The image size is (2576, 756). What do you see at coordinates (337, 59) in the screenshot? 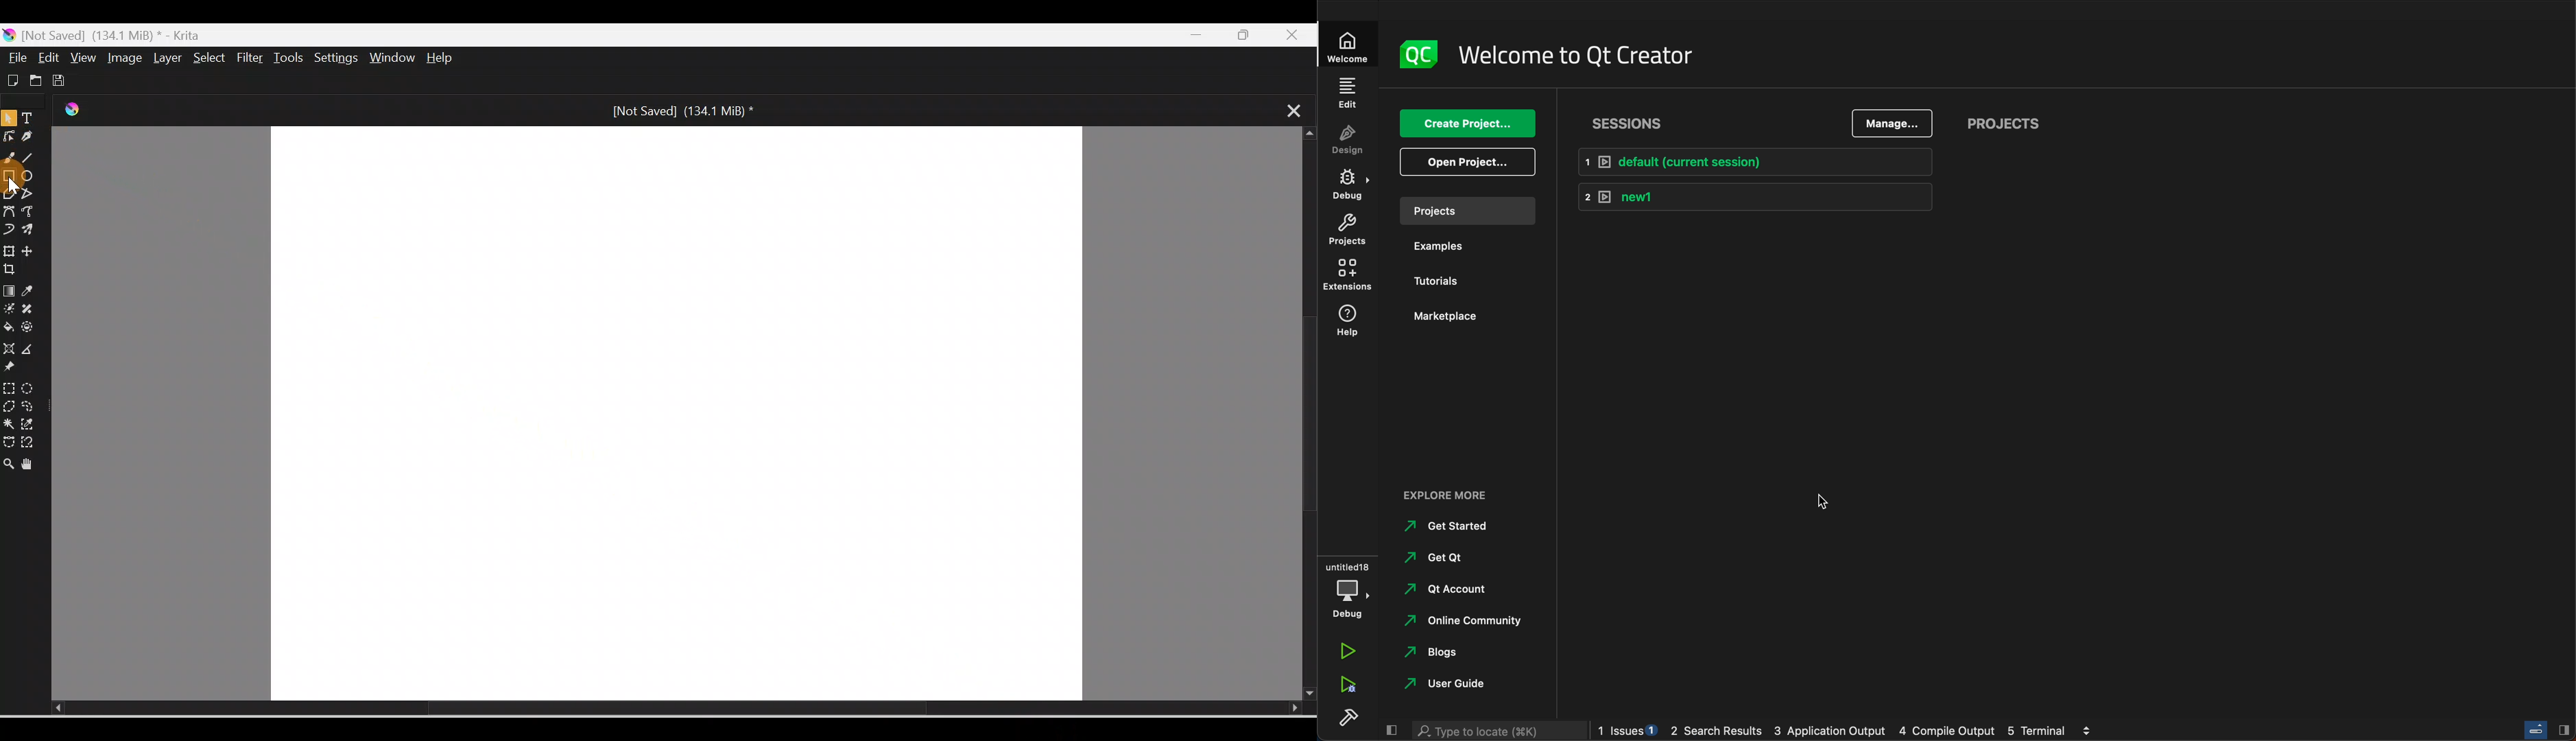
I see `Settings` at bounding box center [337, 59].